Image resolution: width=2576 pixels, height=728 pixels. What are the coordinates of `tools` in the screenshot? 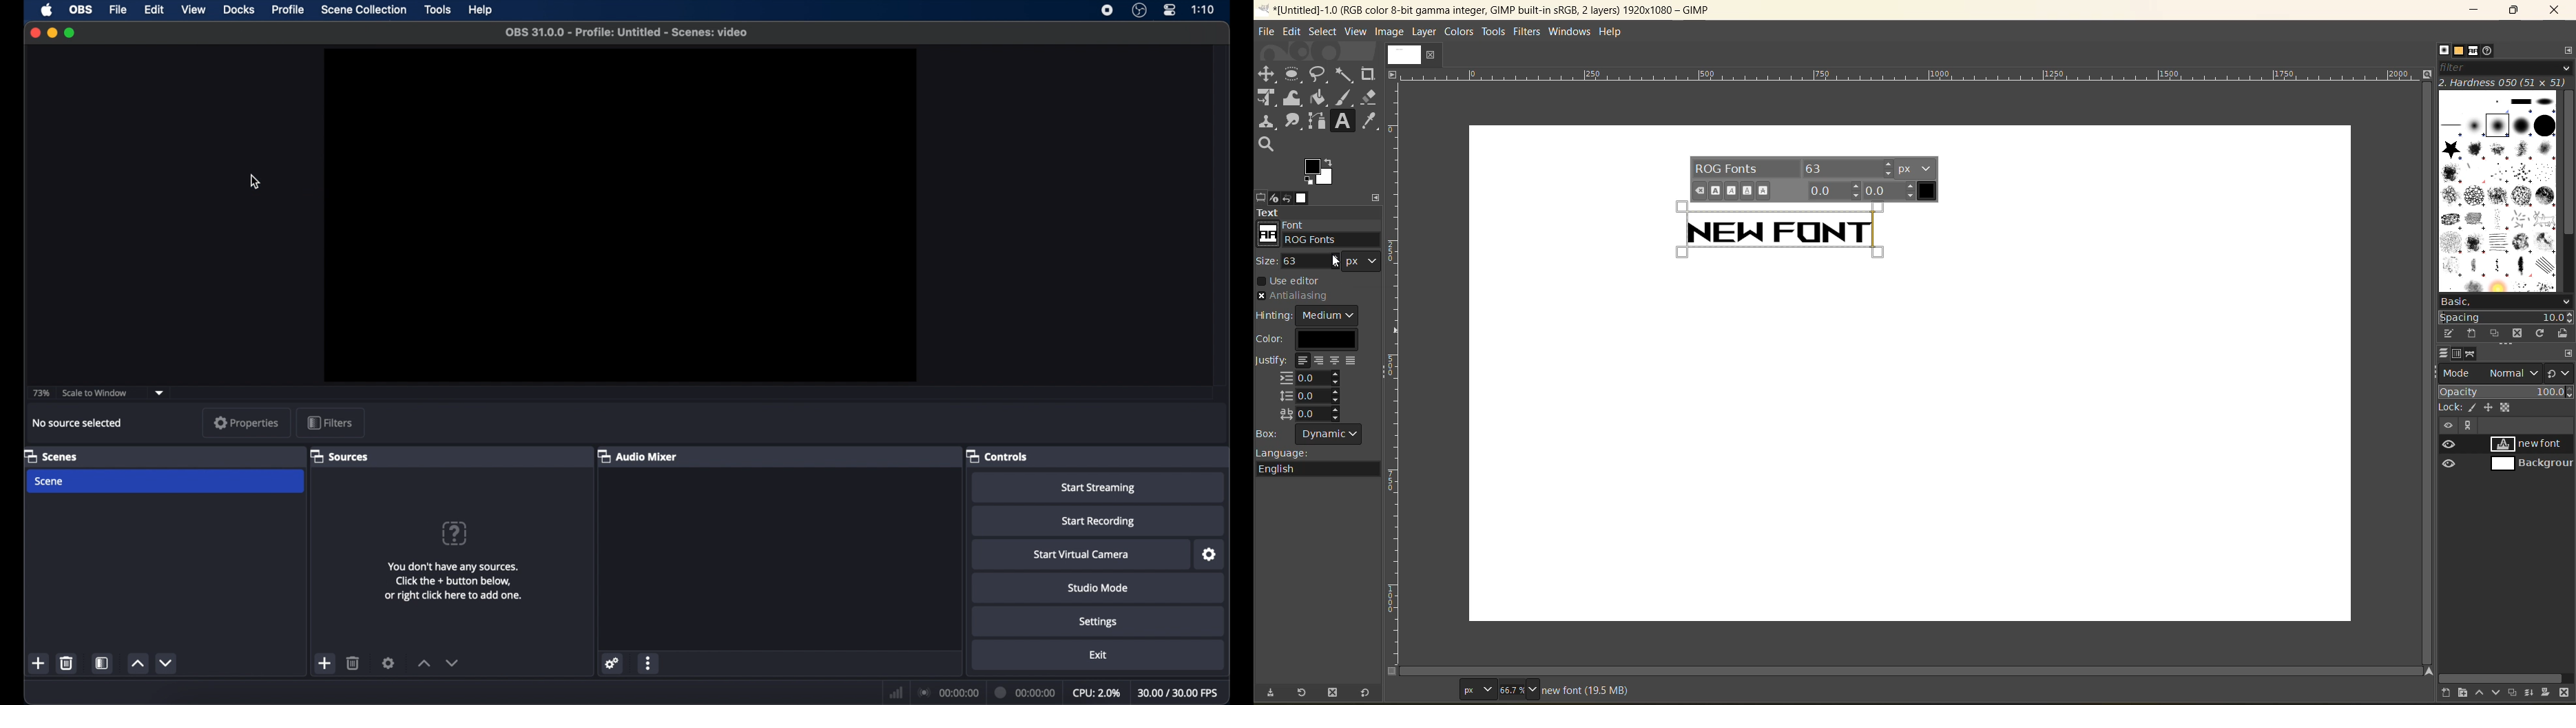 It's located at (1320, 110).